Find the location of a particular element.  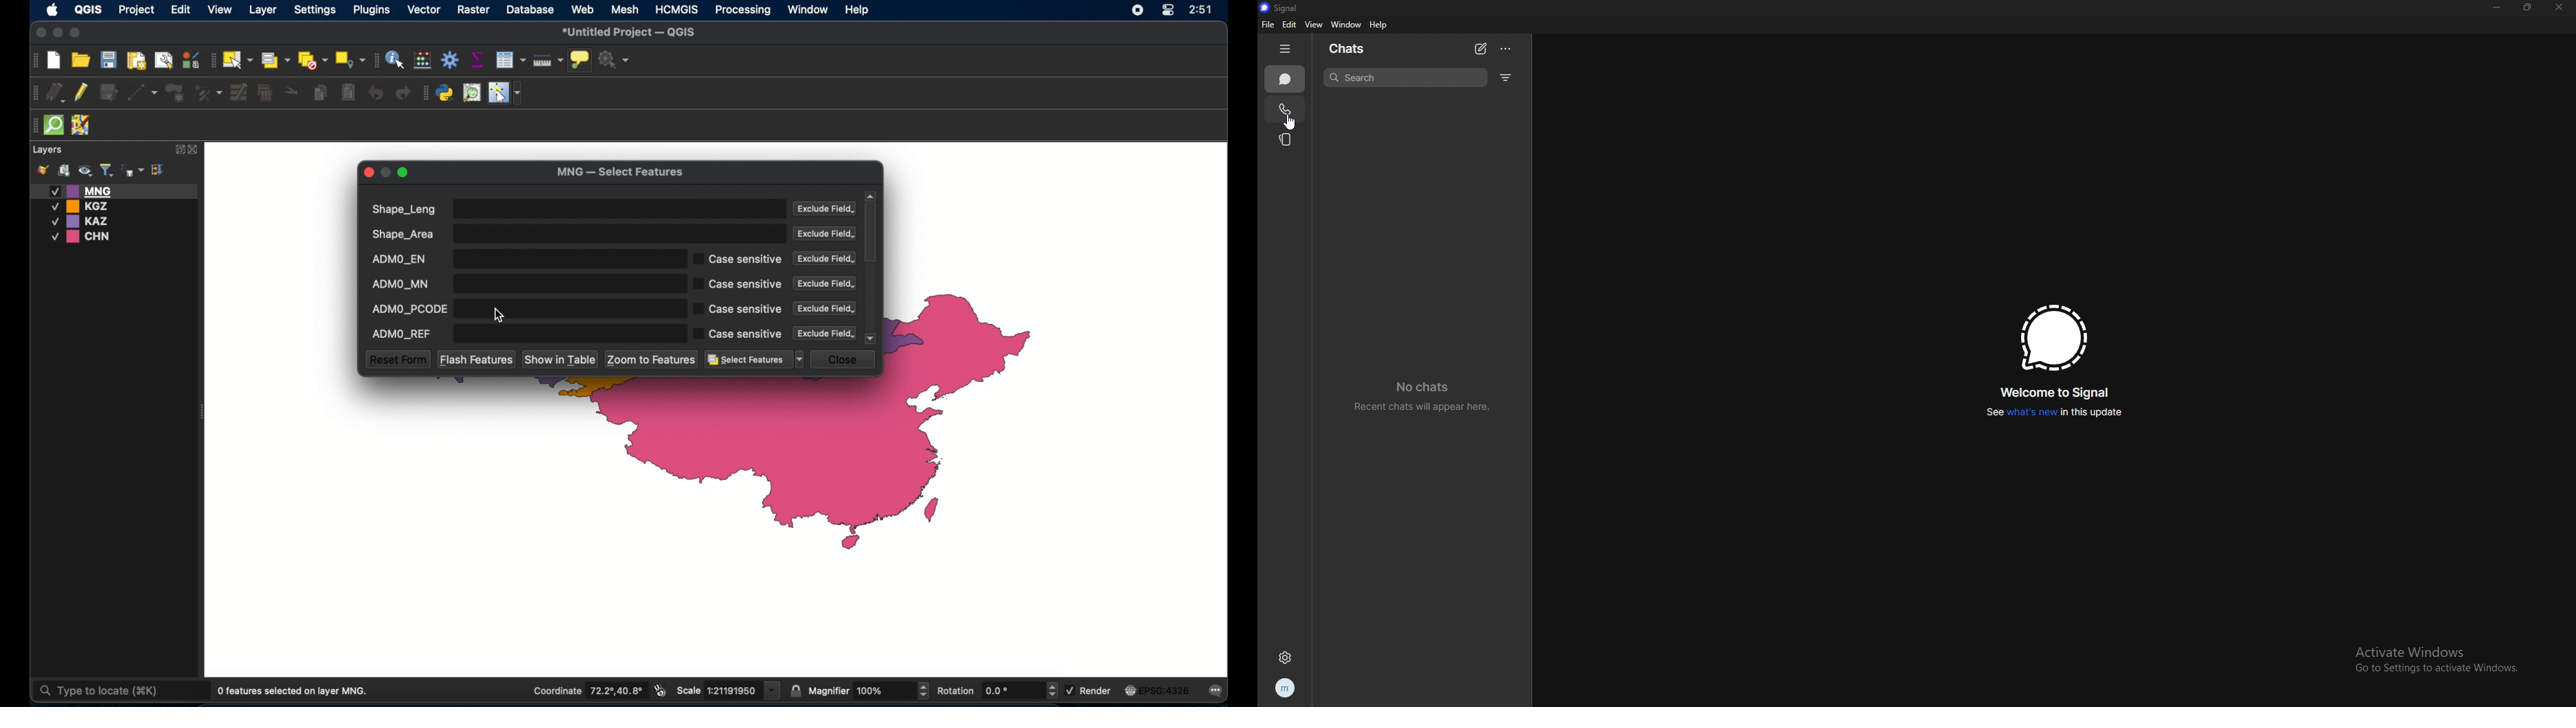

toolbox is located at coordinates (450, 60).